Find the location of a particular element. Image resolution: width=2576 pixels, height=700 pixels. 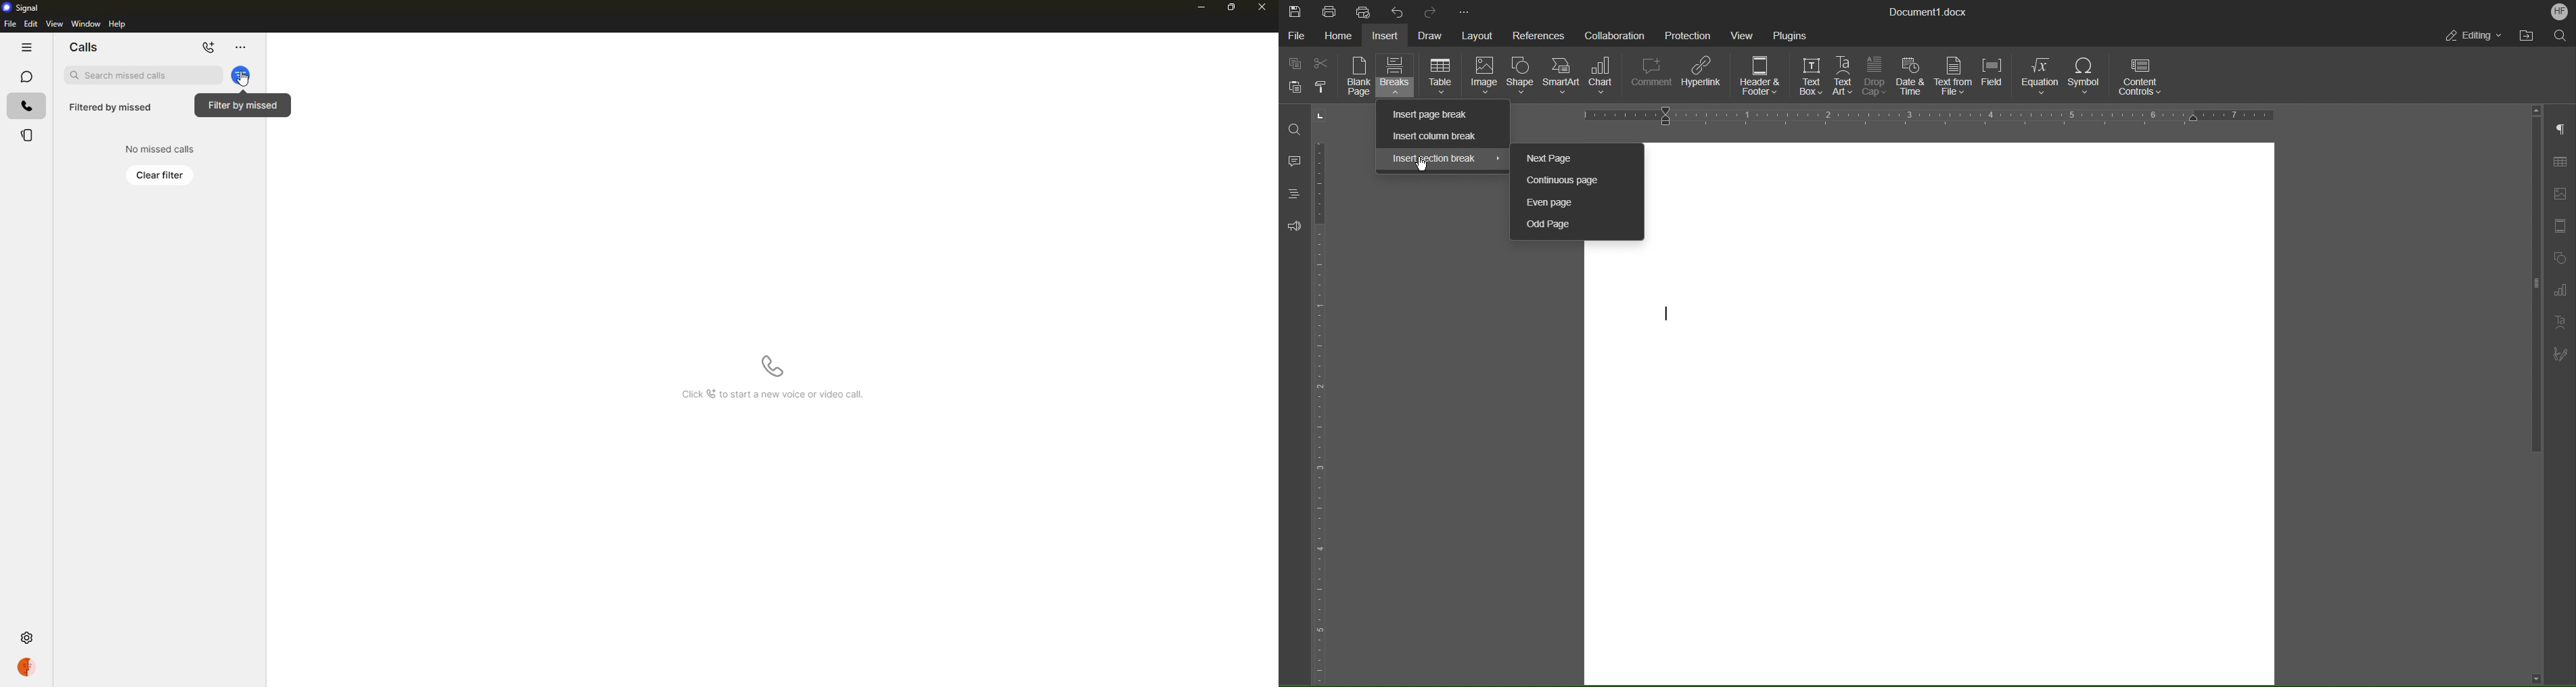

Protection is located at coordinates (1683, 32).